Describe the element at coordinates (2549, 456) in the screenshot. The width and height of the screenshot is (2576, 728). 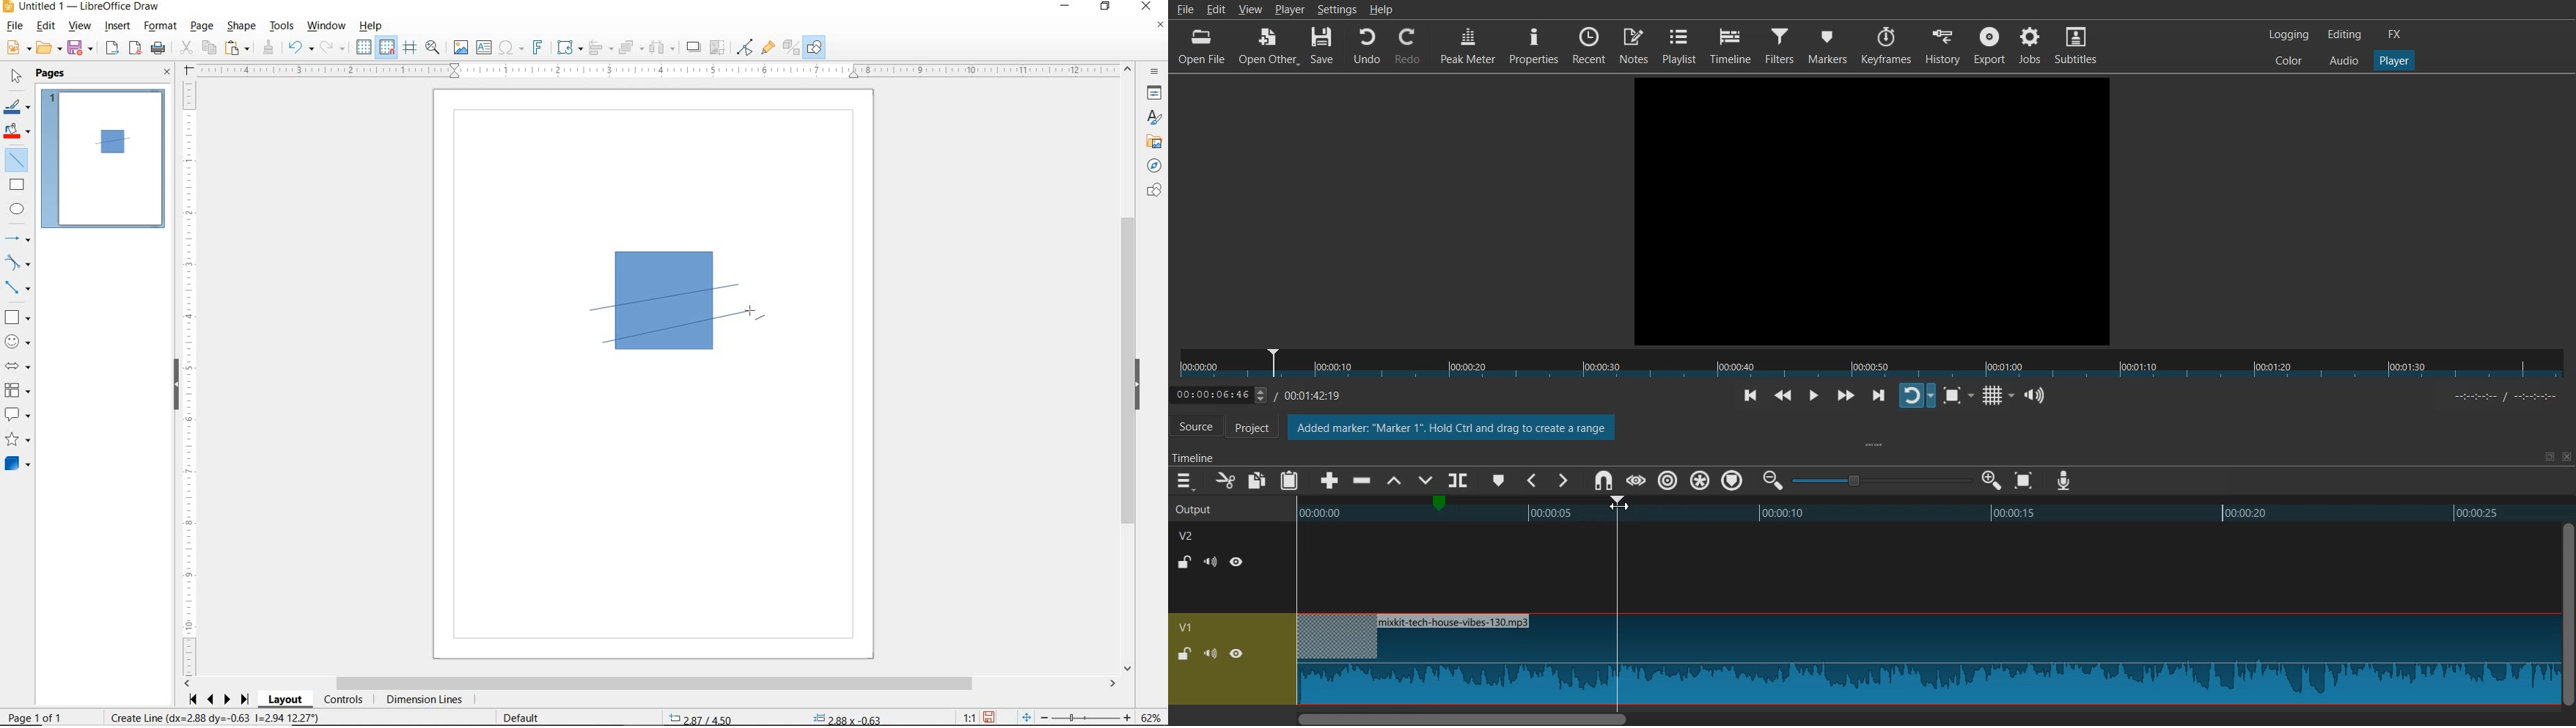
I see `Maximize` at that location.